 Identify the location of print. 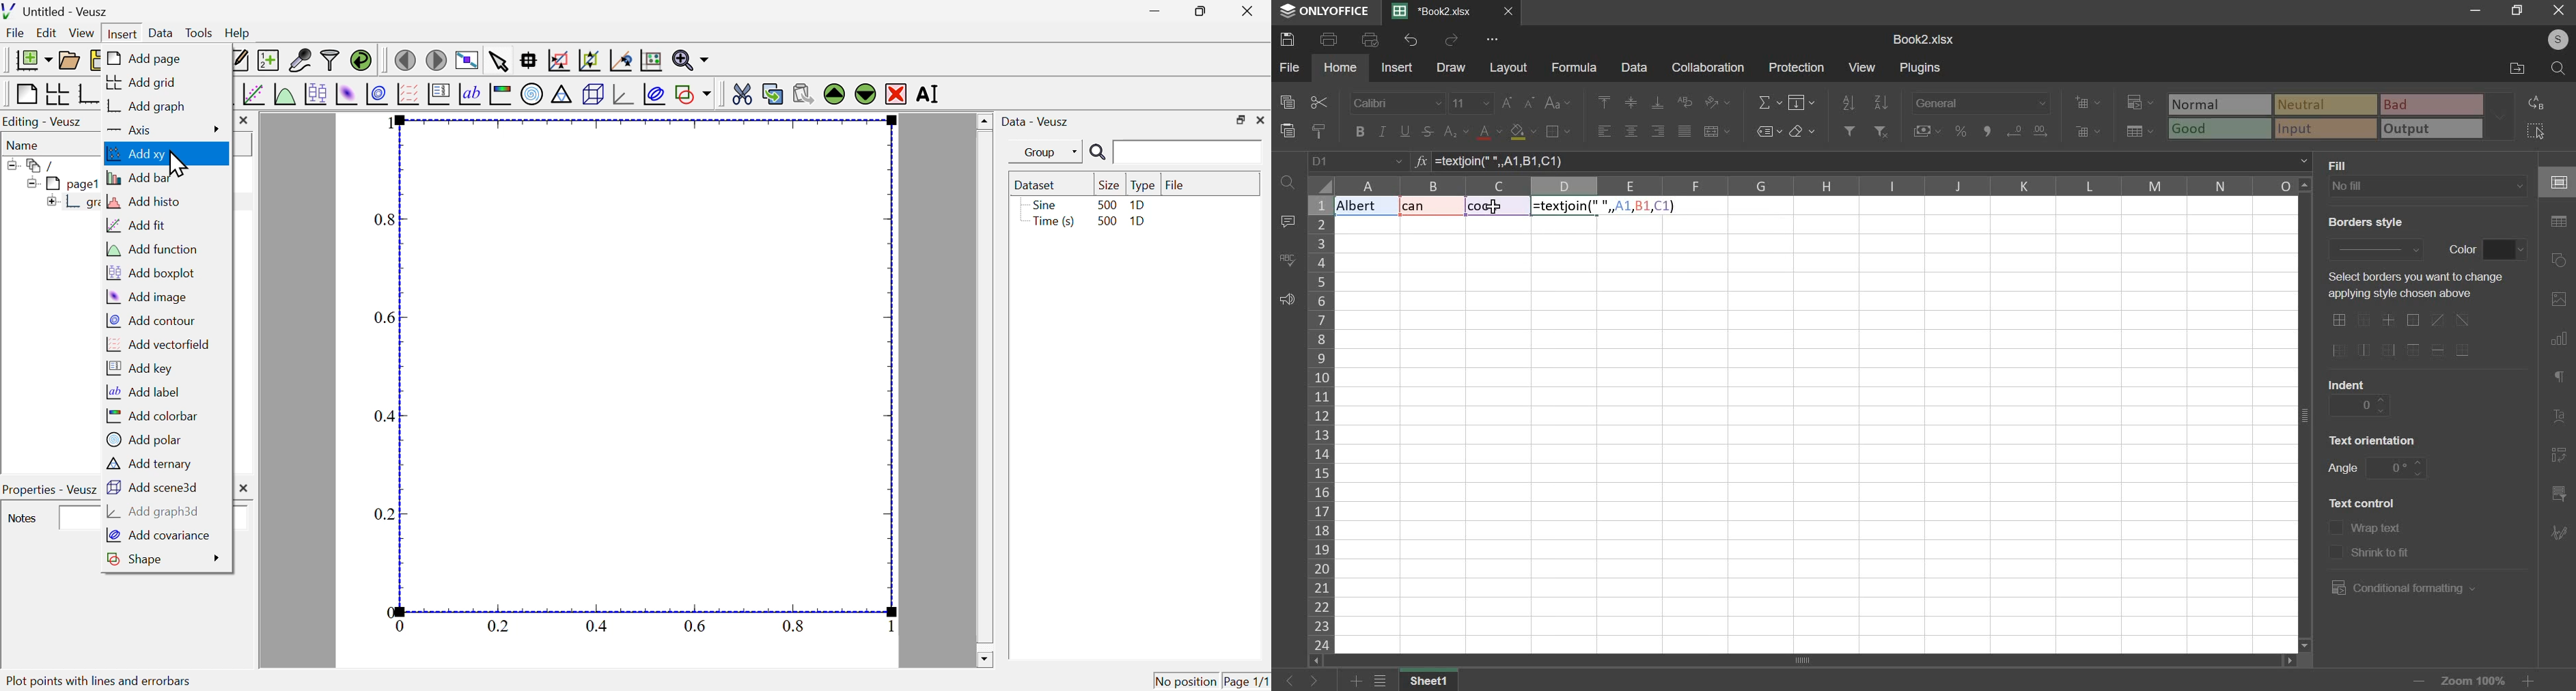
(1329, 40).